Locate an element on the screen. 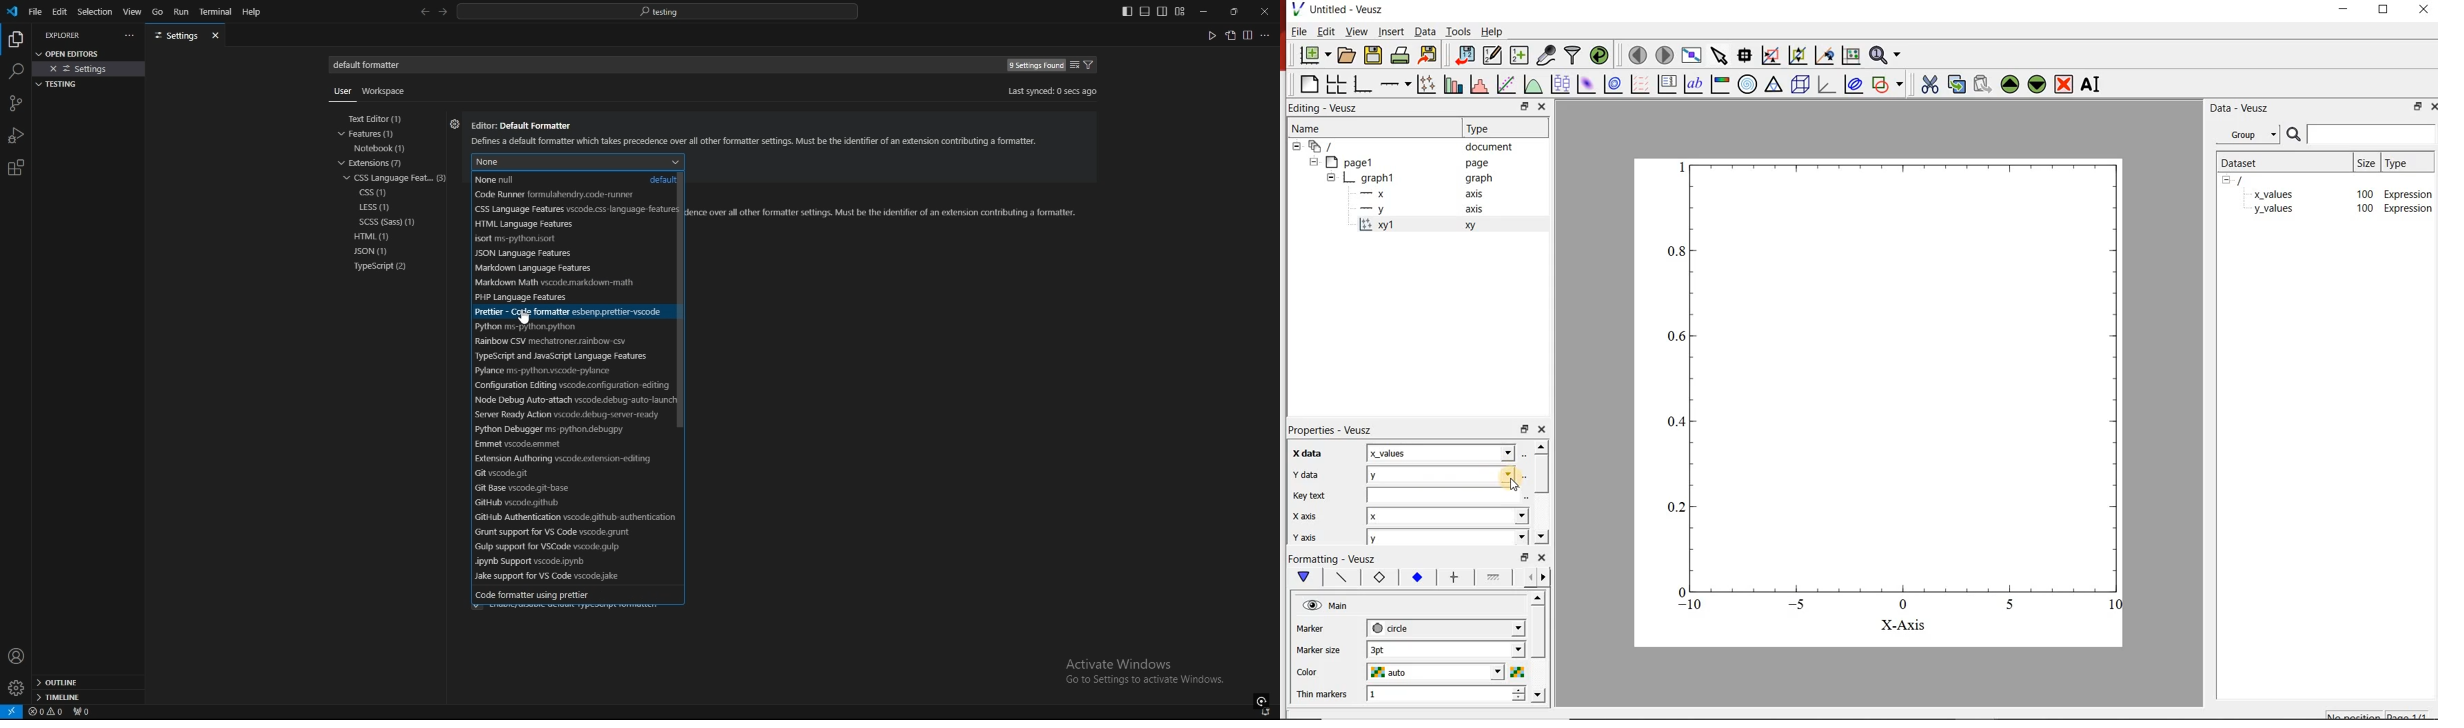 The image size is (2464, 728). 100 is located at coordinates (2364, 210).